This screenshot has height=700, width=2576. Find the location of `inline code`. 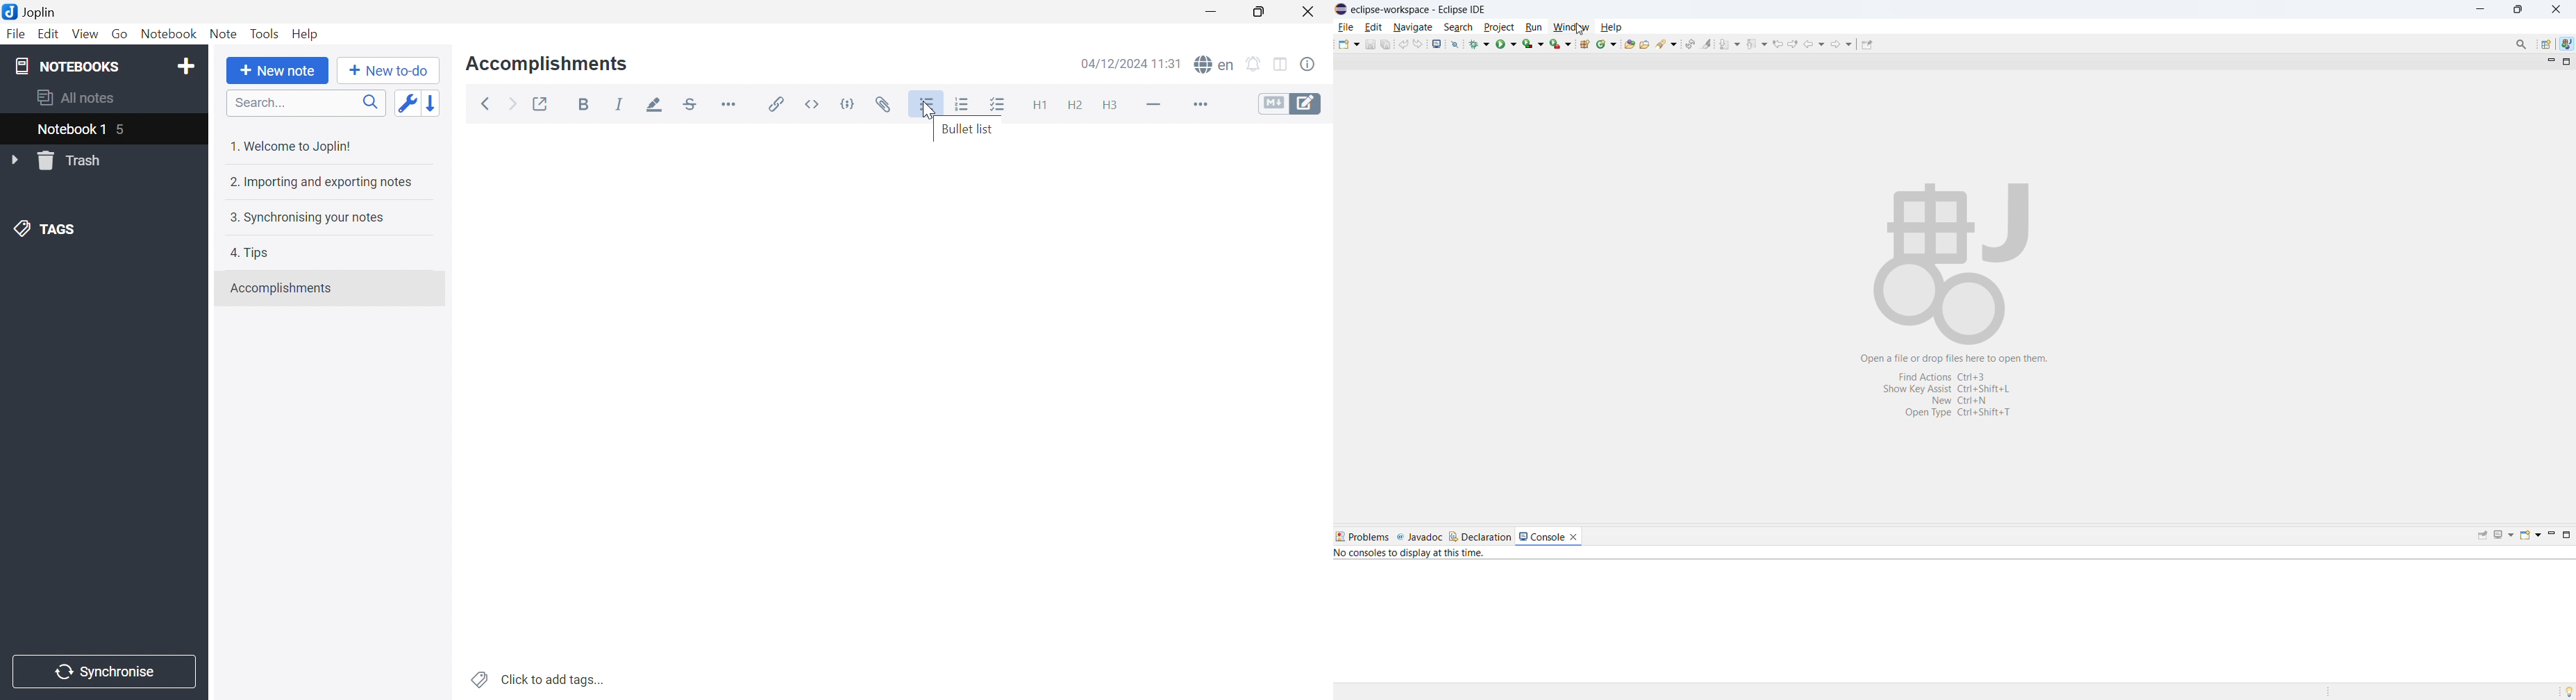

inline code is located at coordinates (813, 104).